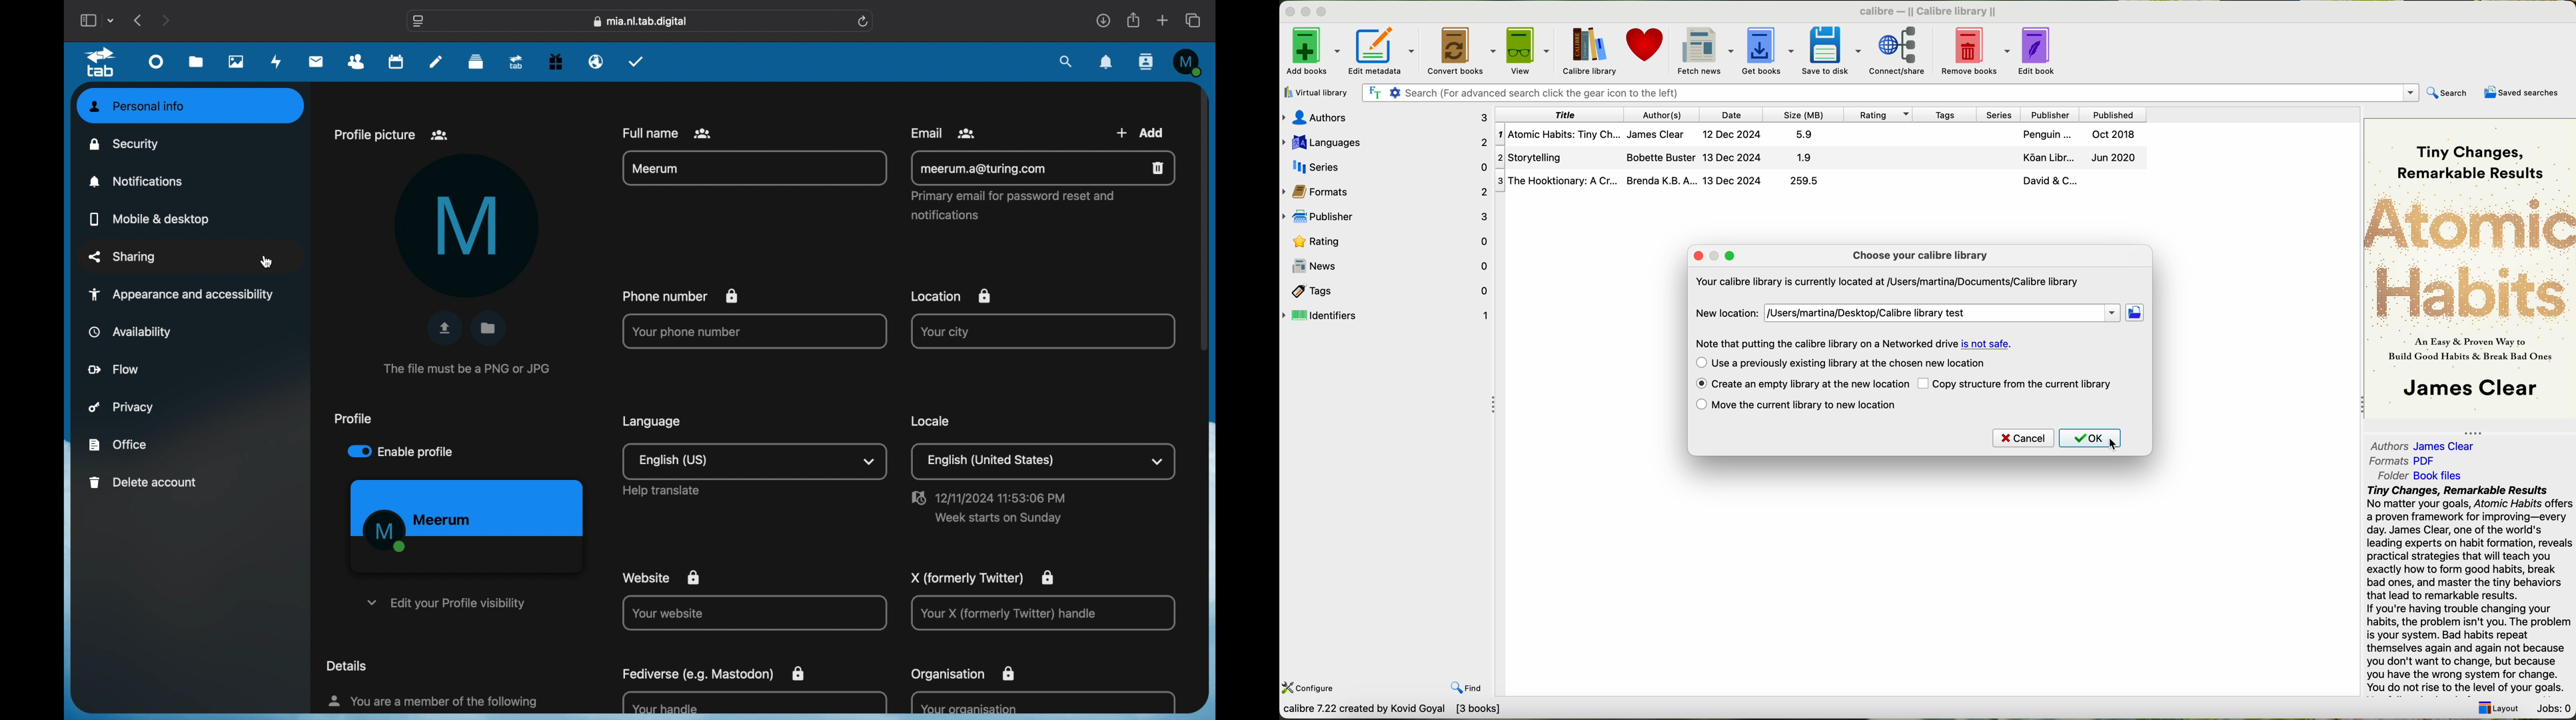 The width and height of the screenshot is (2576, 728). I want to click on folder: Book Files, so click(2421, 476).